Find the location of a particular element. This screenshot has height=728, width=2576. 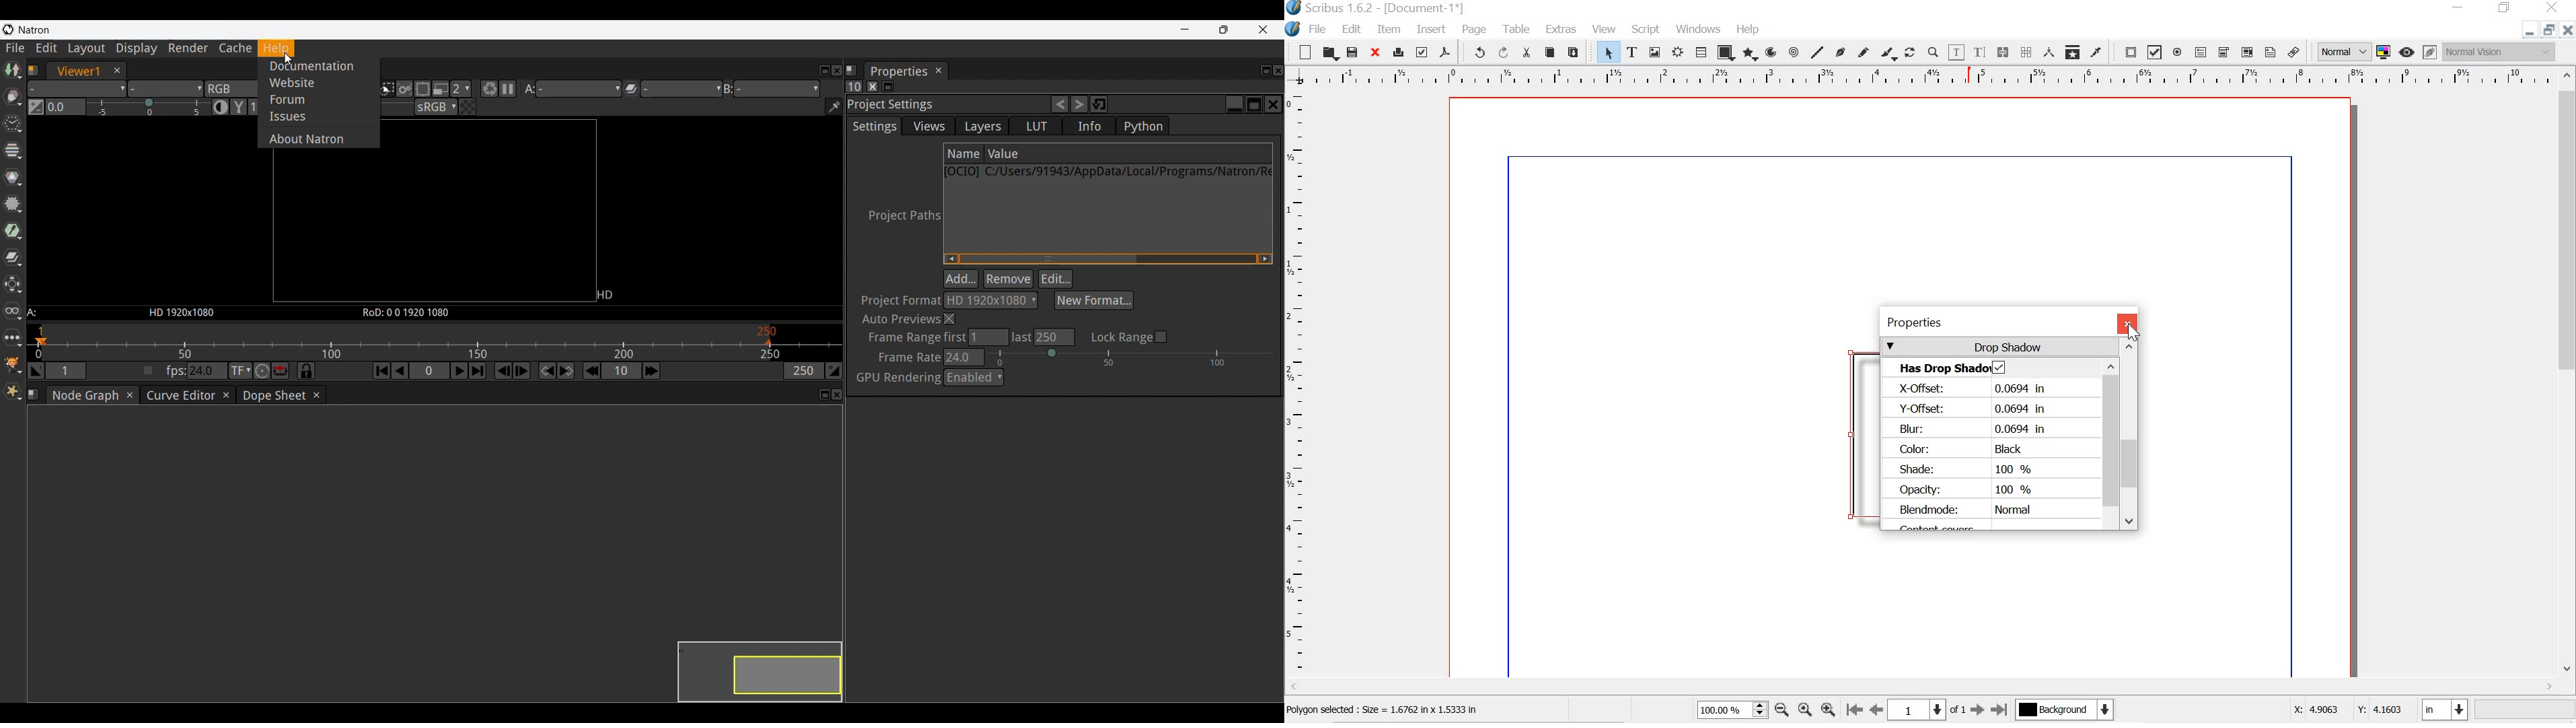

drop shadow is located at coordinates (1999, 347).